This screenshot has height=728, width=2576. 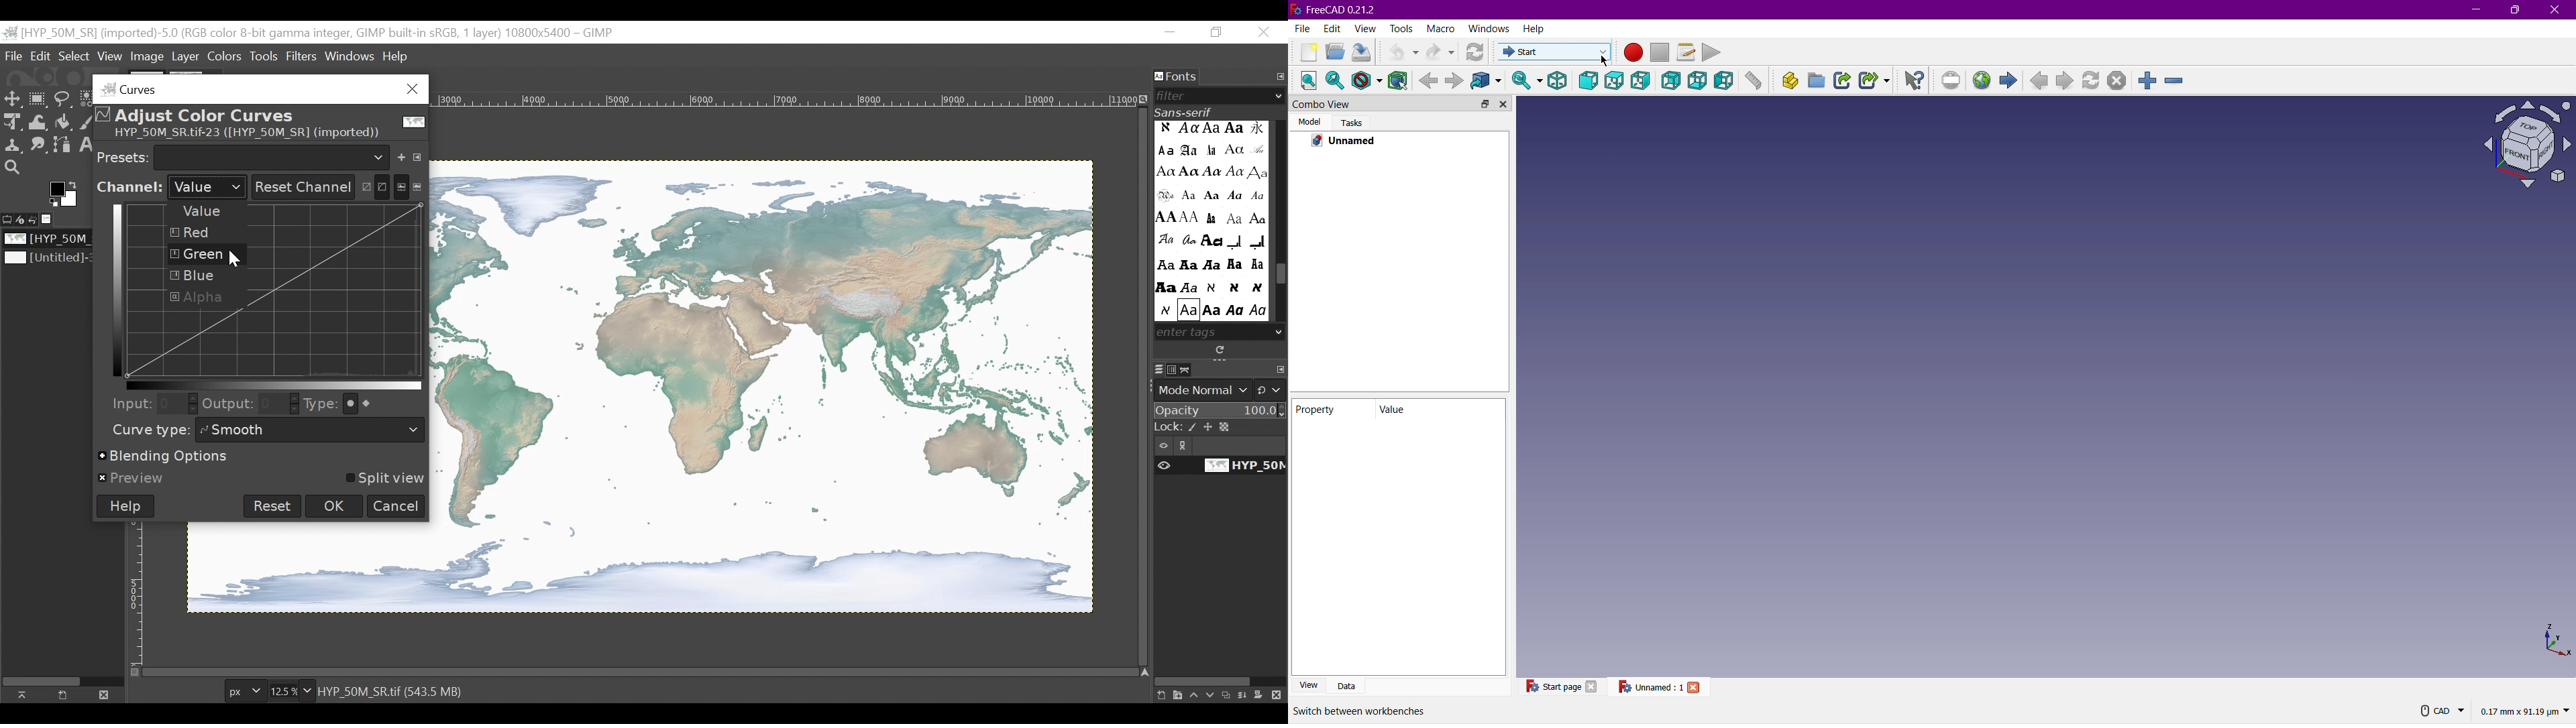 What do you see at coordinates (2116, 81) in the screenshot?
I see `Stop loading webpage` at bounding box center [2116, 81].